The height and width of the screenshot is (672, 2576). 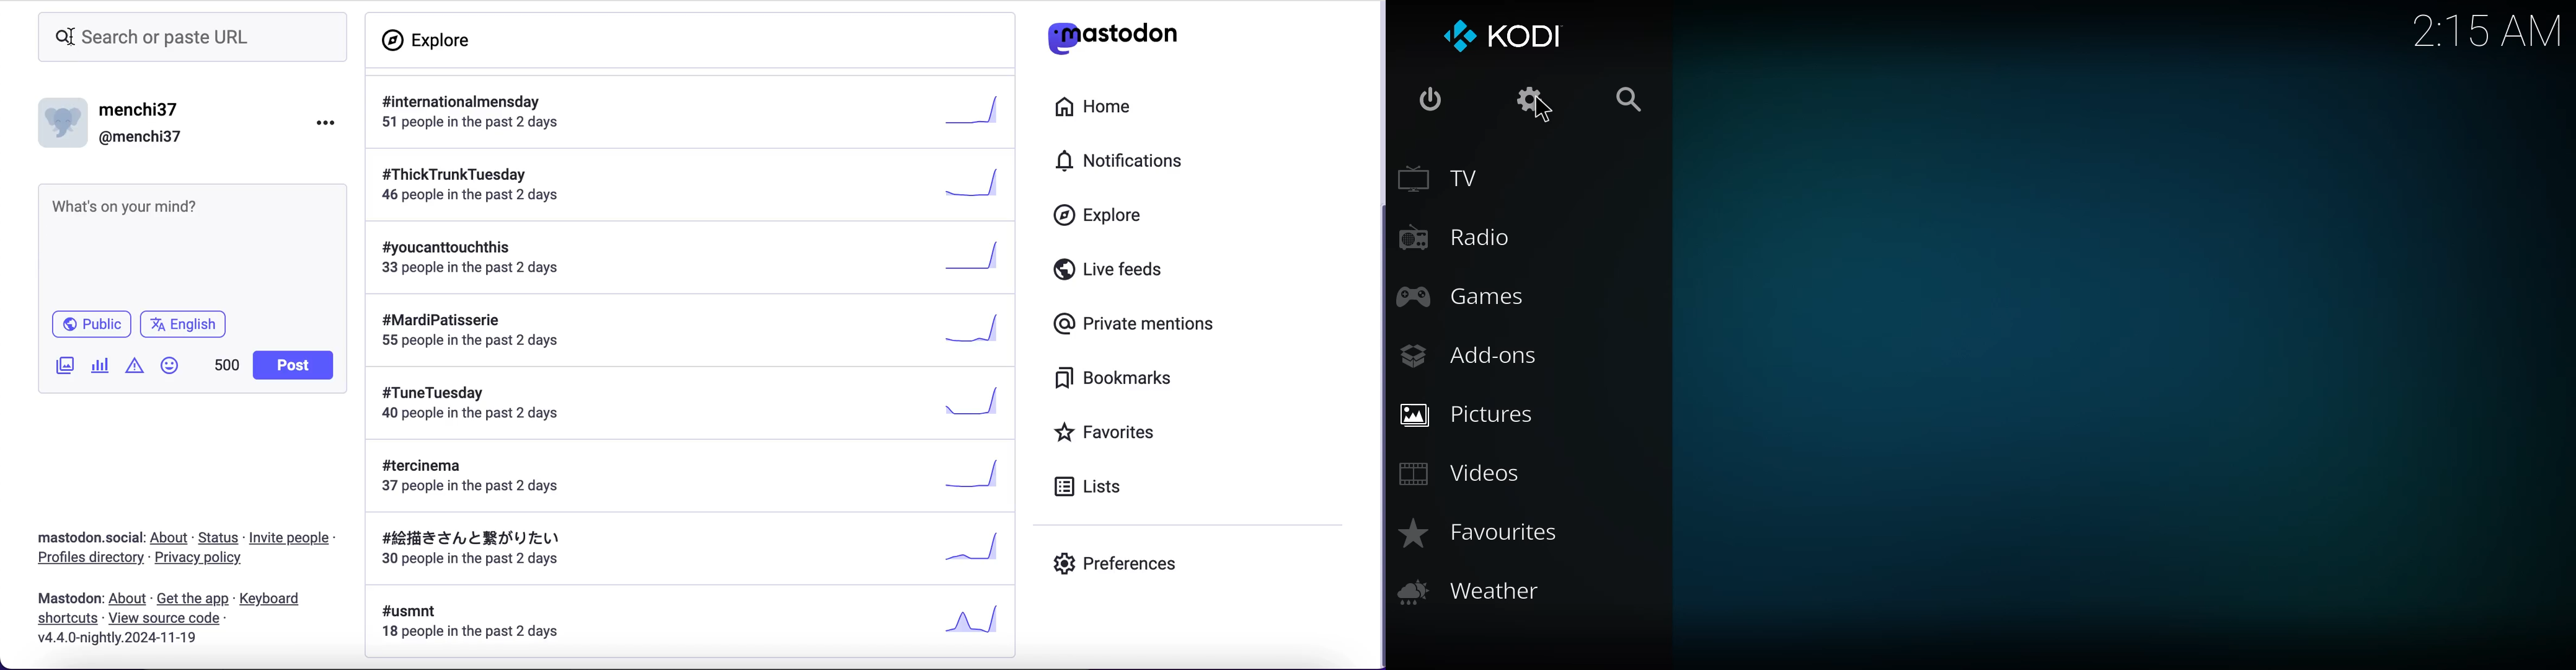 I want to click on lists, so click(x=1092, y=486).